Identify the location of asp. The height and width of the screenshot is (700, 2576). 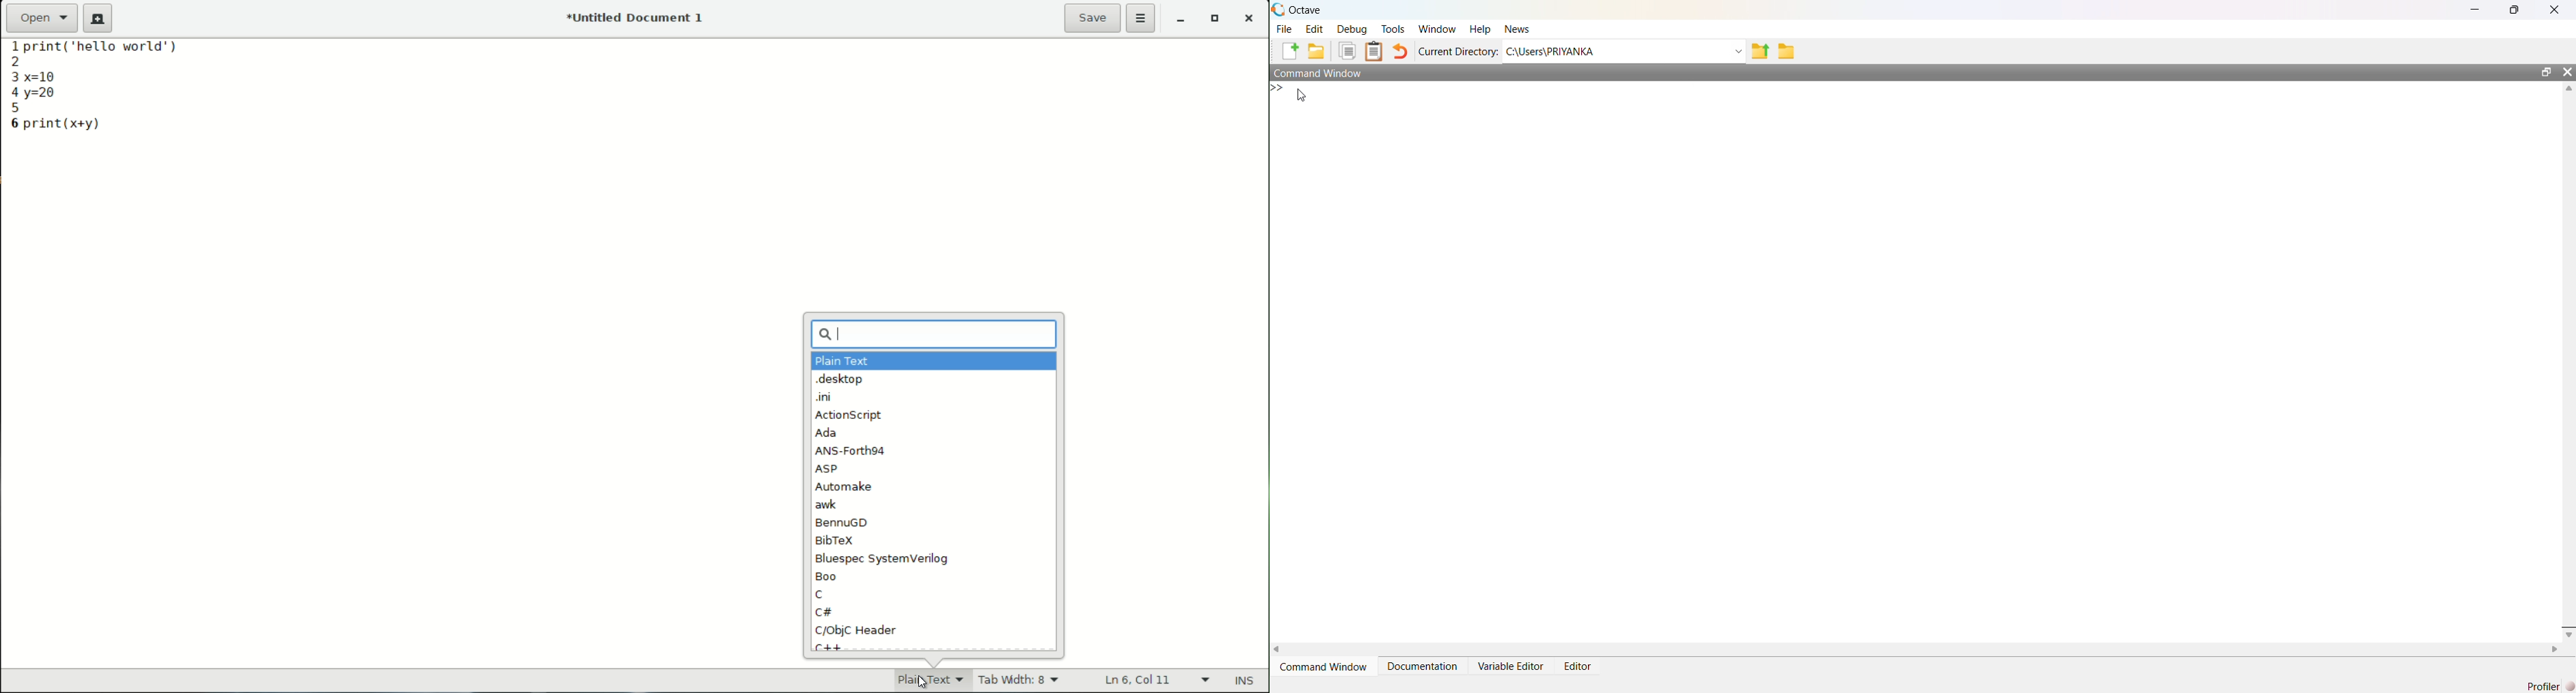
(829, 469).